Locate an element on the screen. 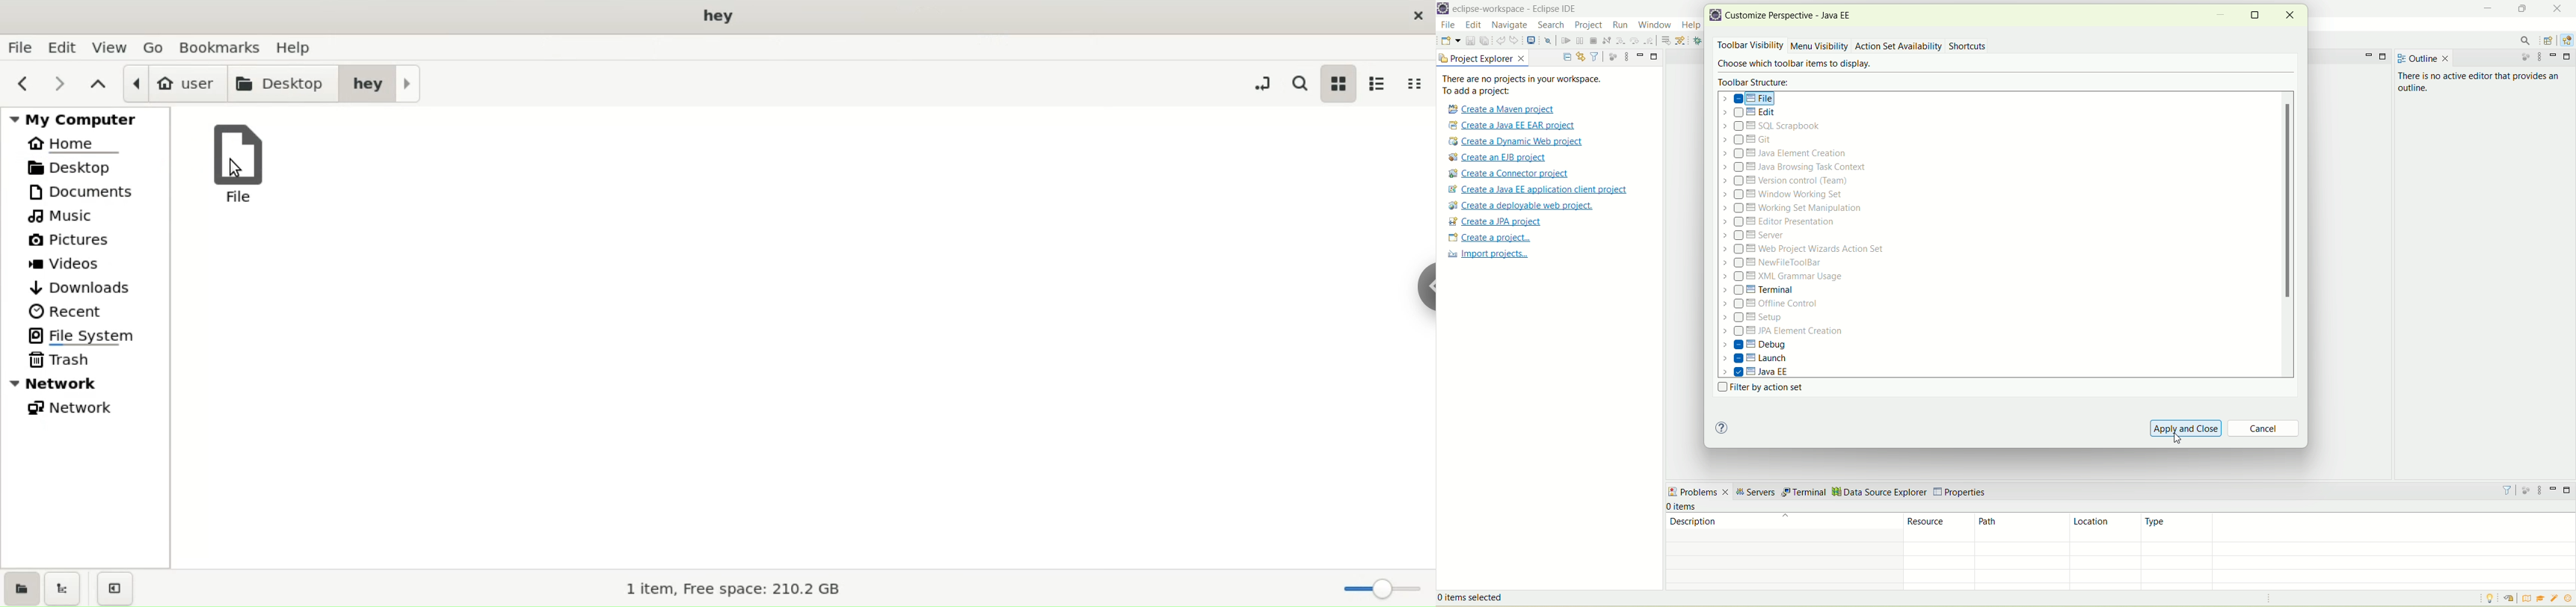  overview is located at coordinates (2529, 599).